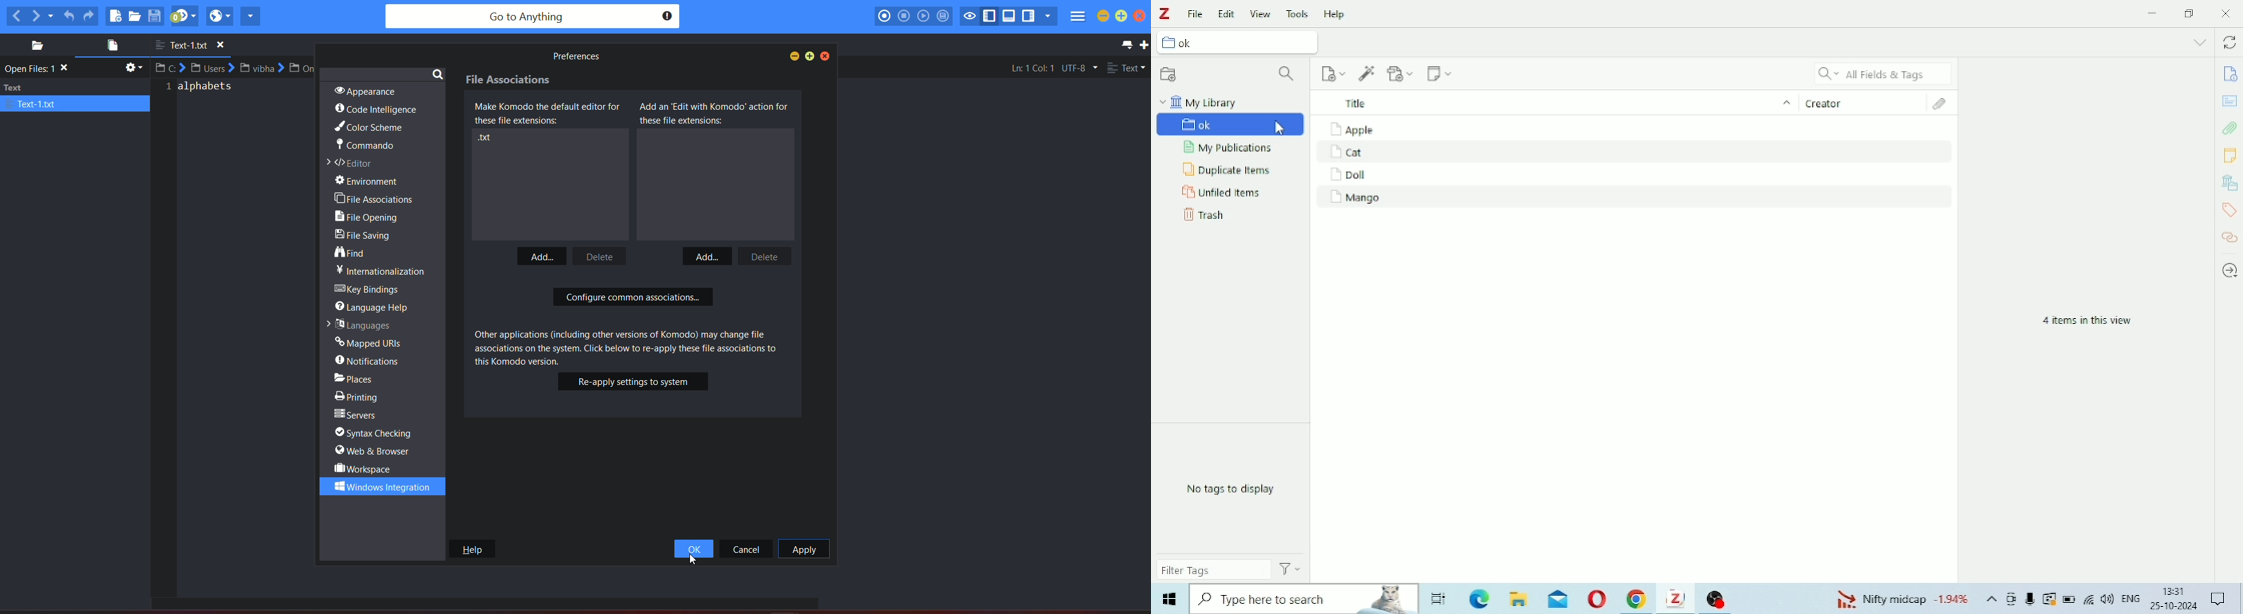  Describe the element at coordinates (2069, 599) in the screenshot. I see `Battery` at that location.